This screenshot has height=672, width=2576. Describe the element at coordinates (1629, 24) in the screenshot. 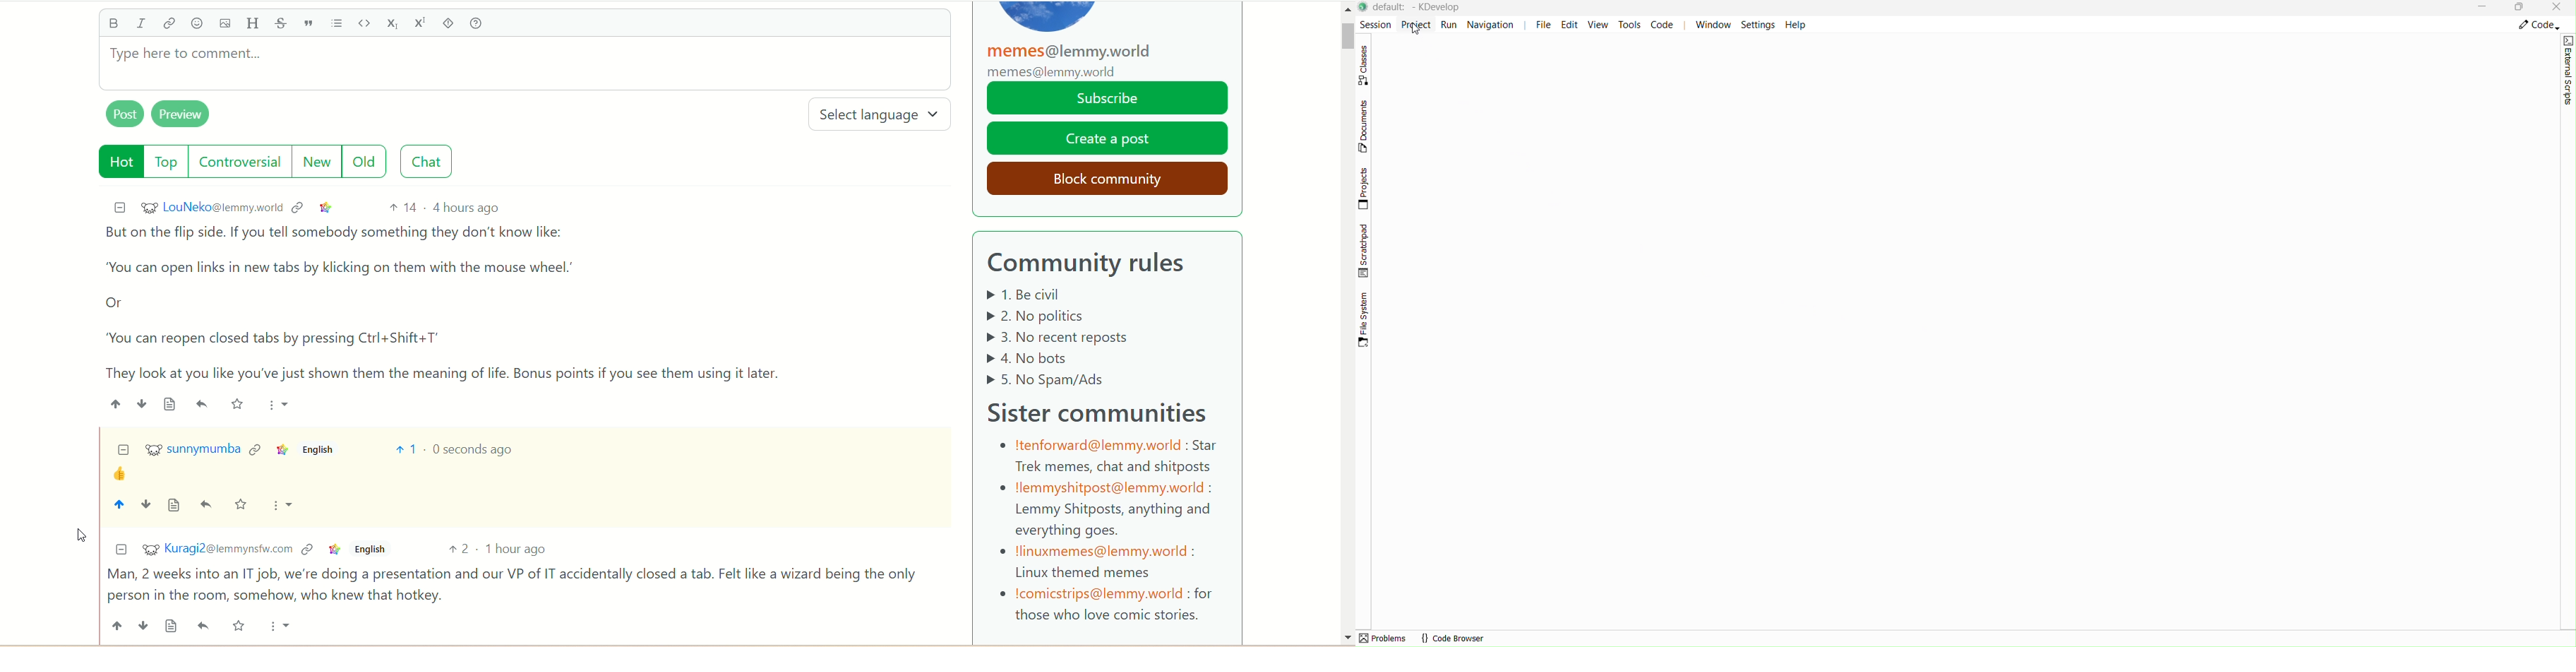

I see `tools` at that location.